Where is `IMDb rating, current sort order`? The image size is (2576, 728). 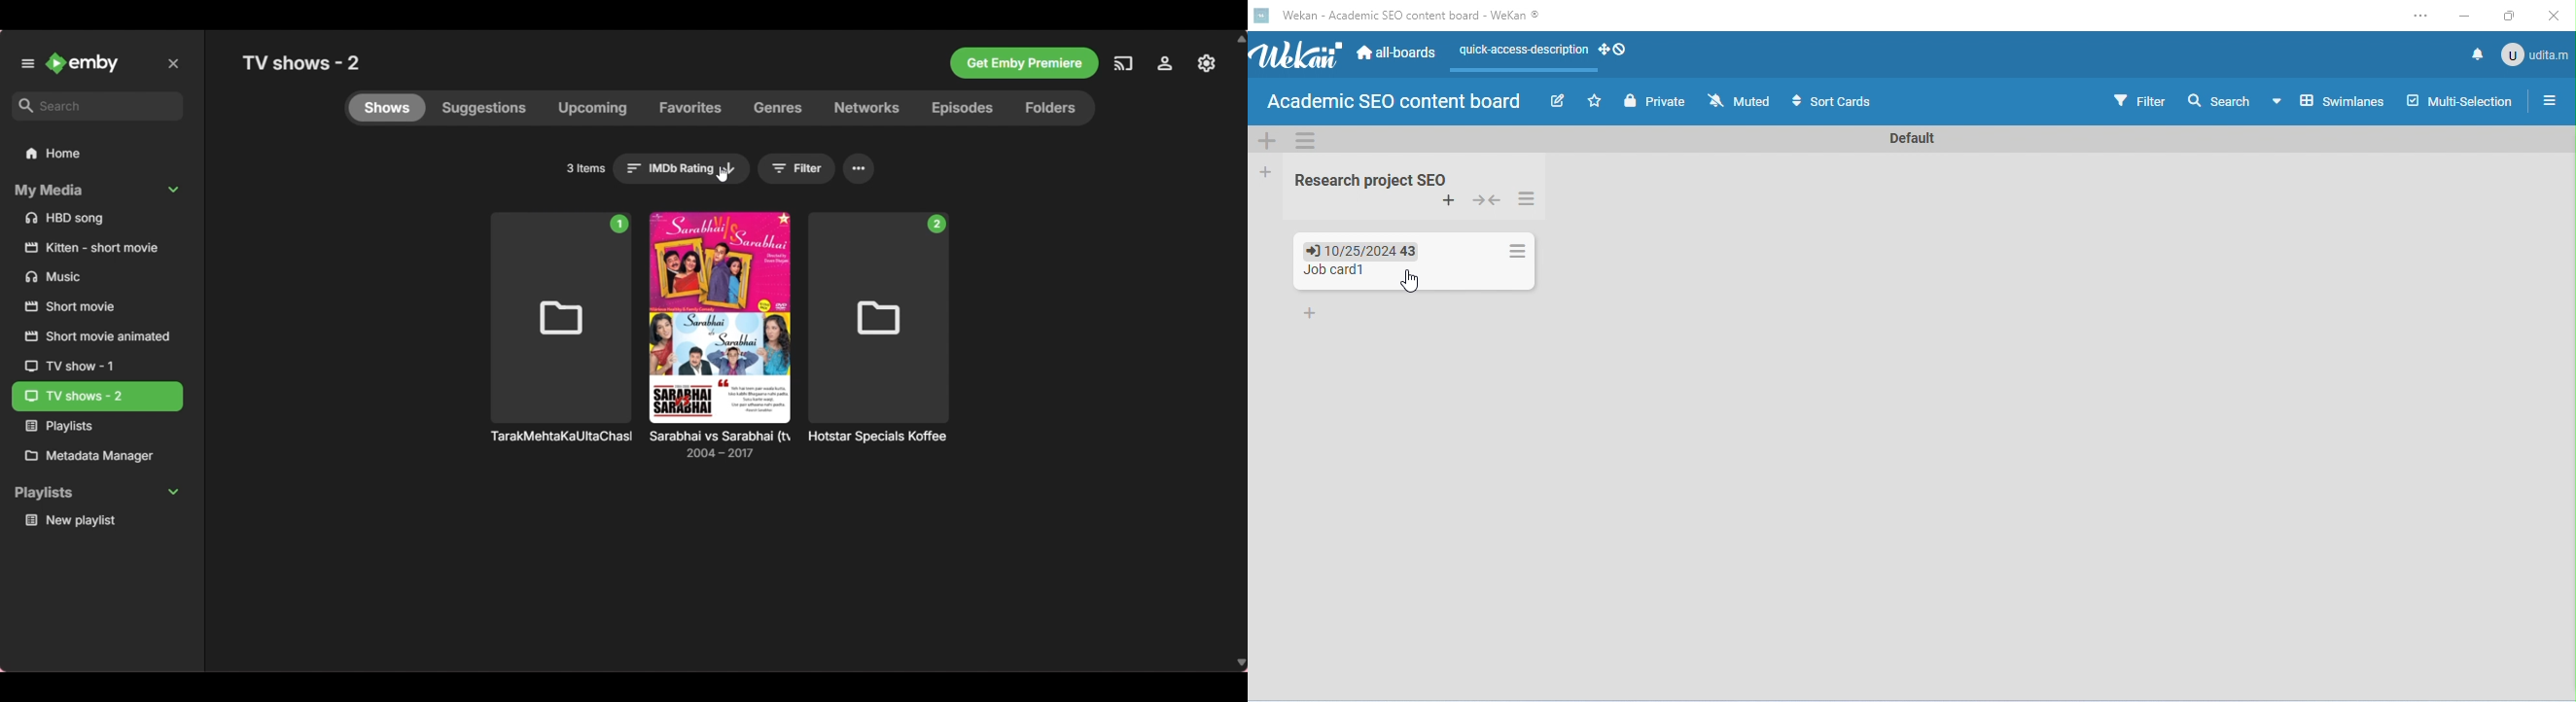
IMDb rating, current sort order is located at coordinates (683, 169).